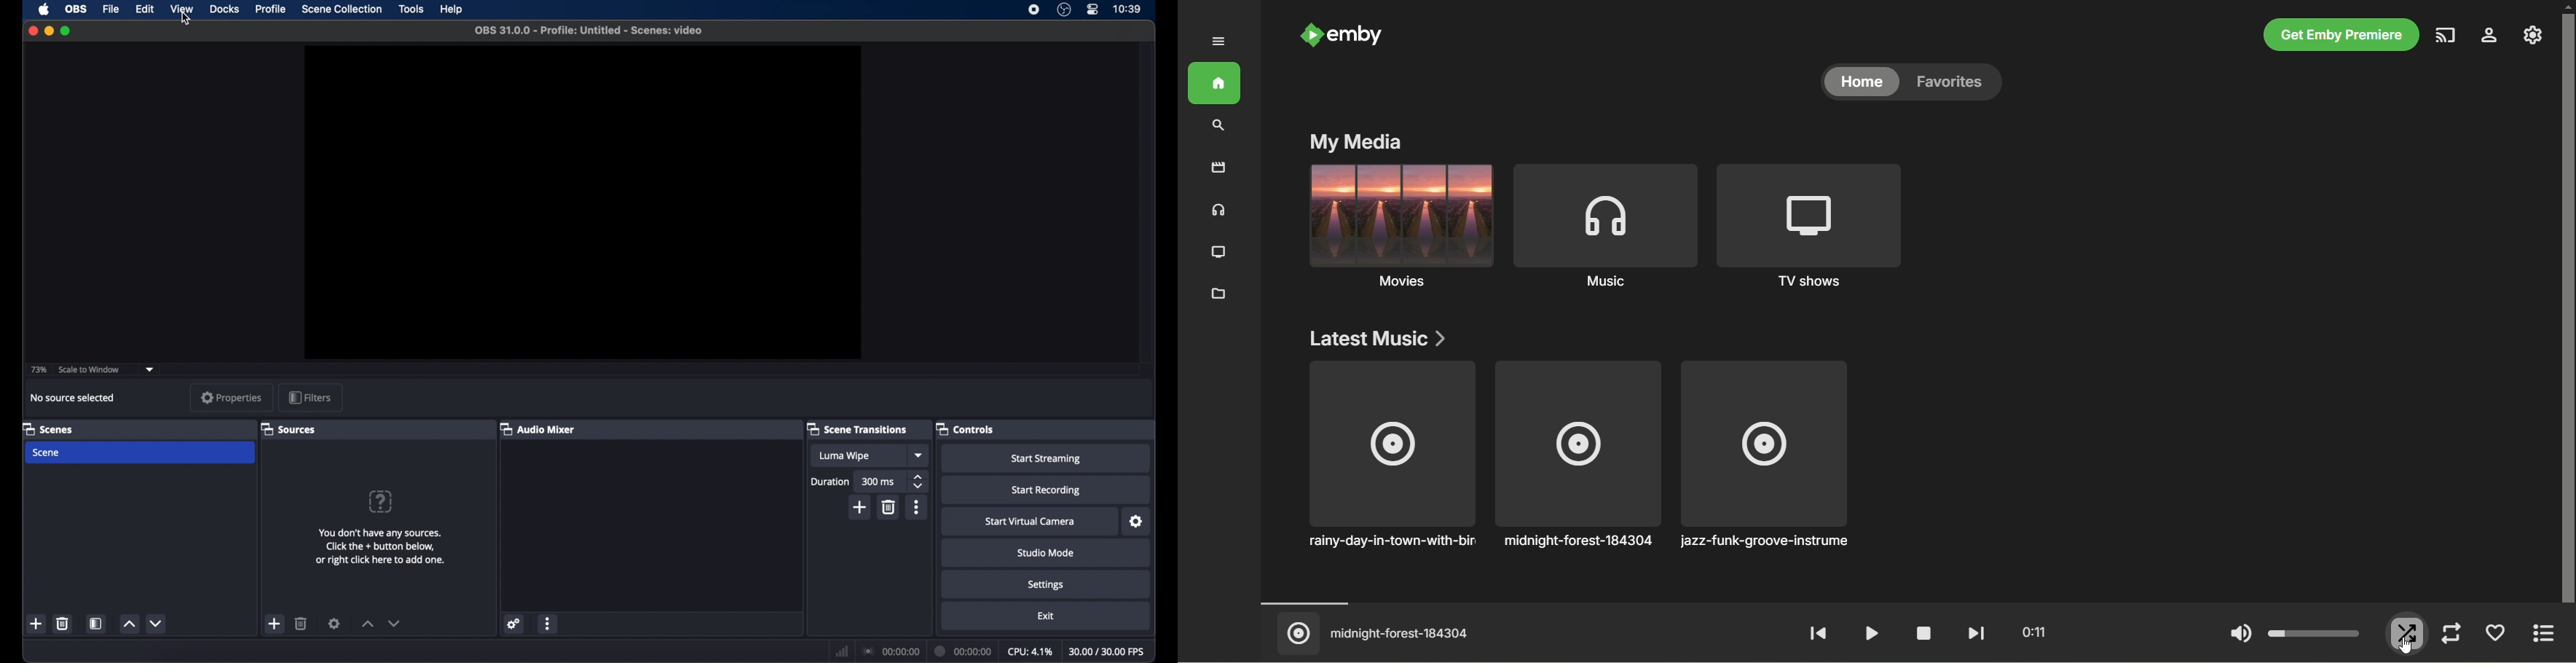  What do you see at coordinates (2339, 36) in the screenshot?
I see `get emby premiere` at bounding box center [2339, 36].